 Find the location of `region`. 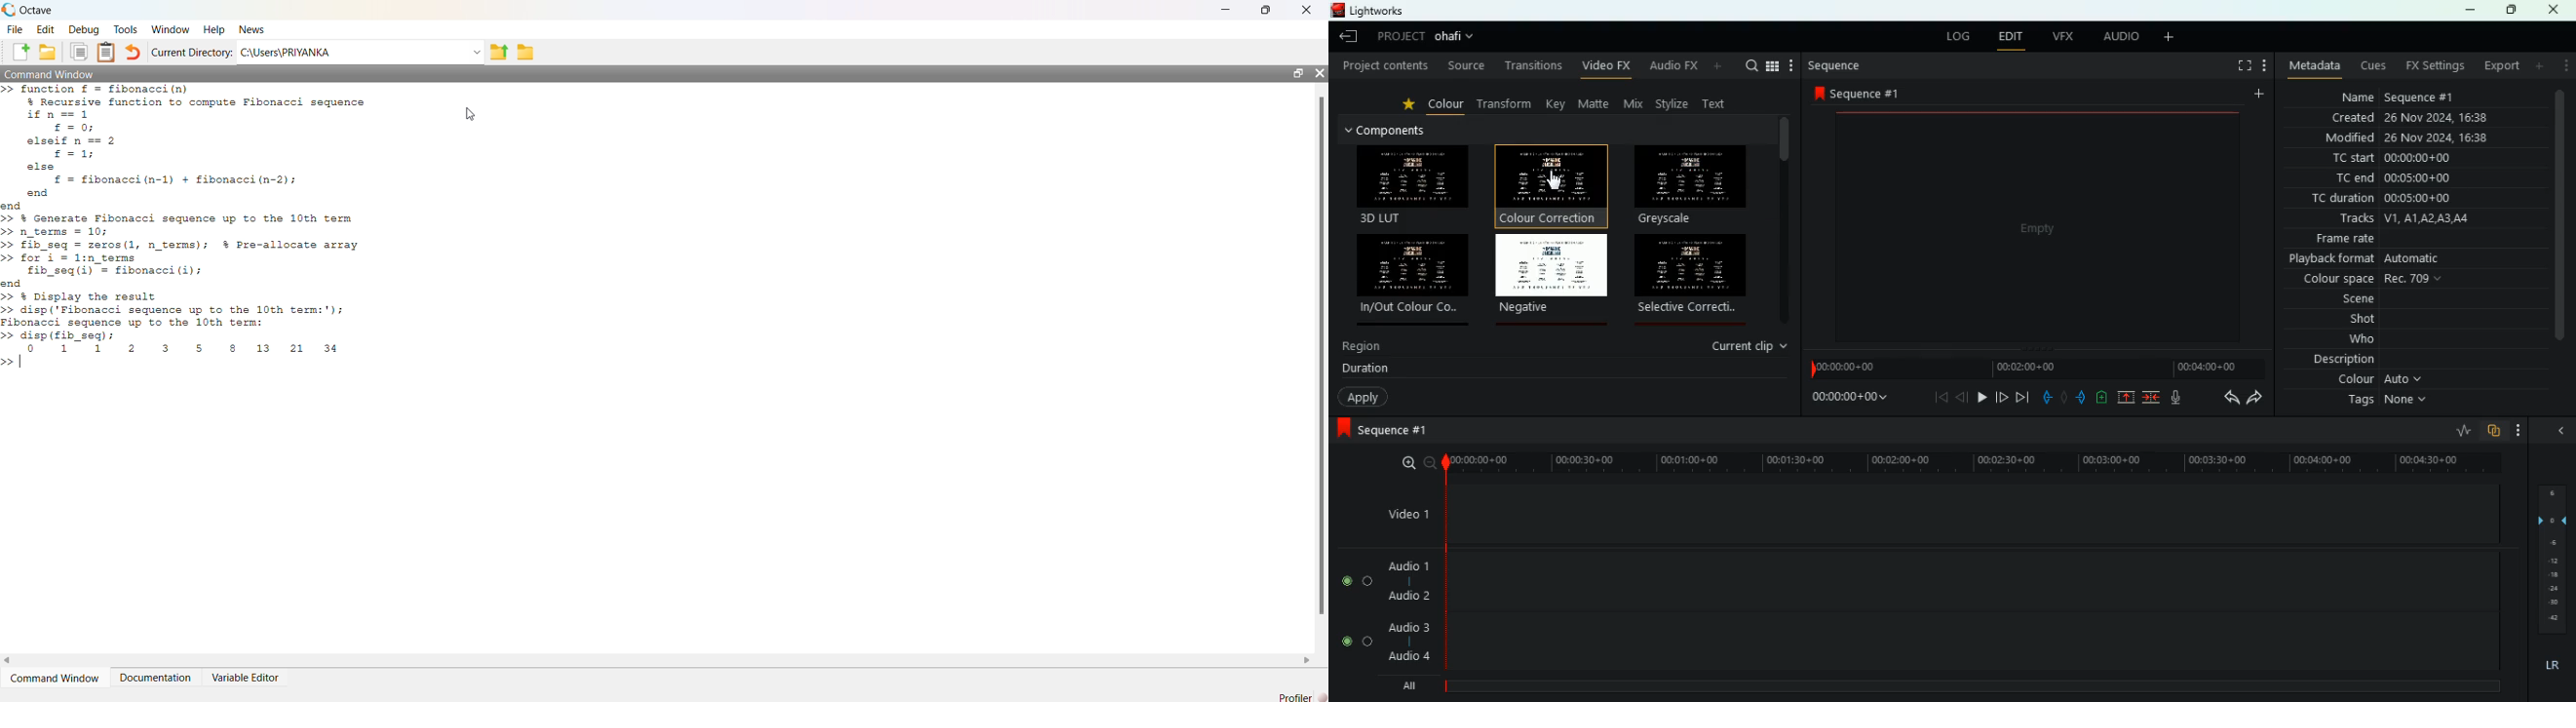

region is located at coordinates (1364, 349).